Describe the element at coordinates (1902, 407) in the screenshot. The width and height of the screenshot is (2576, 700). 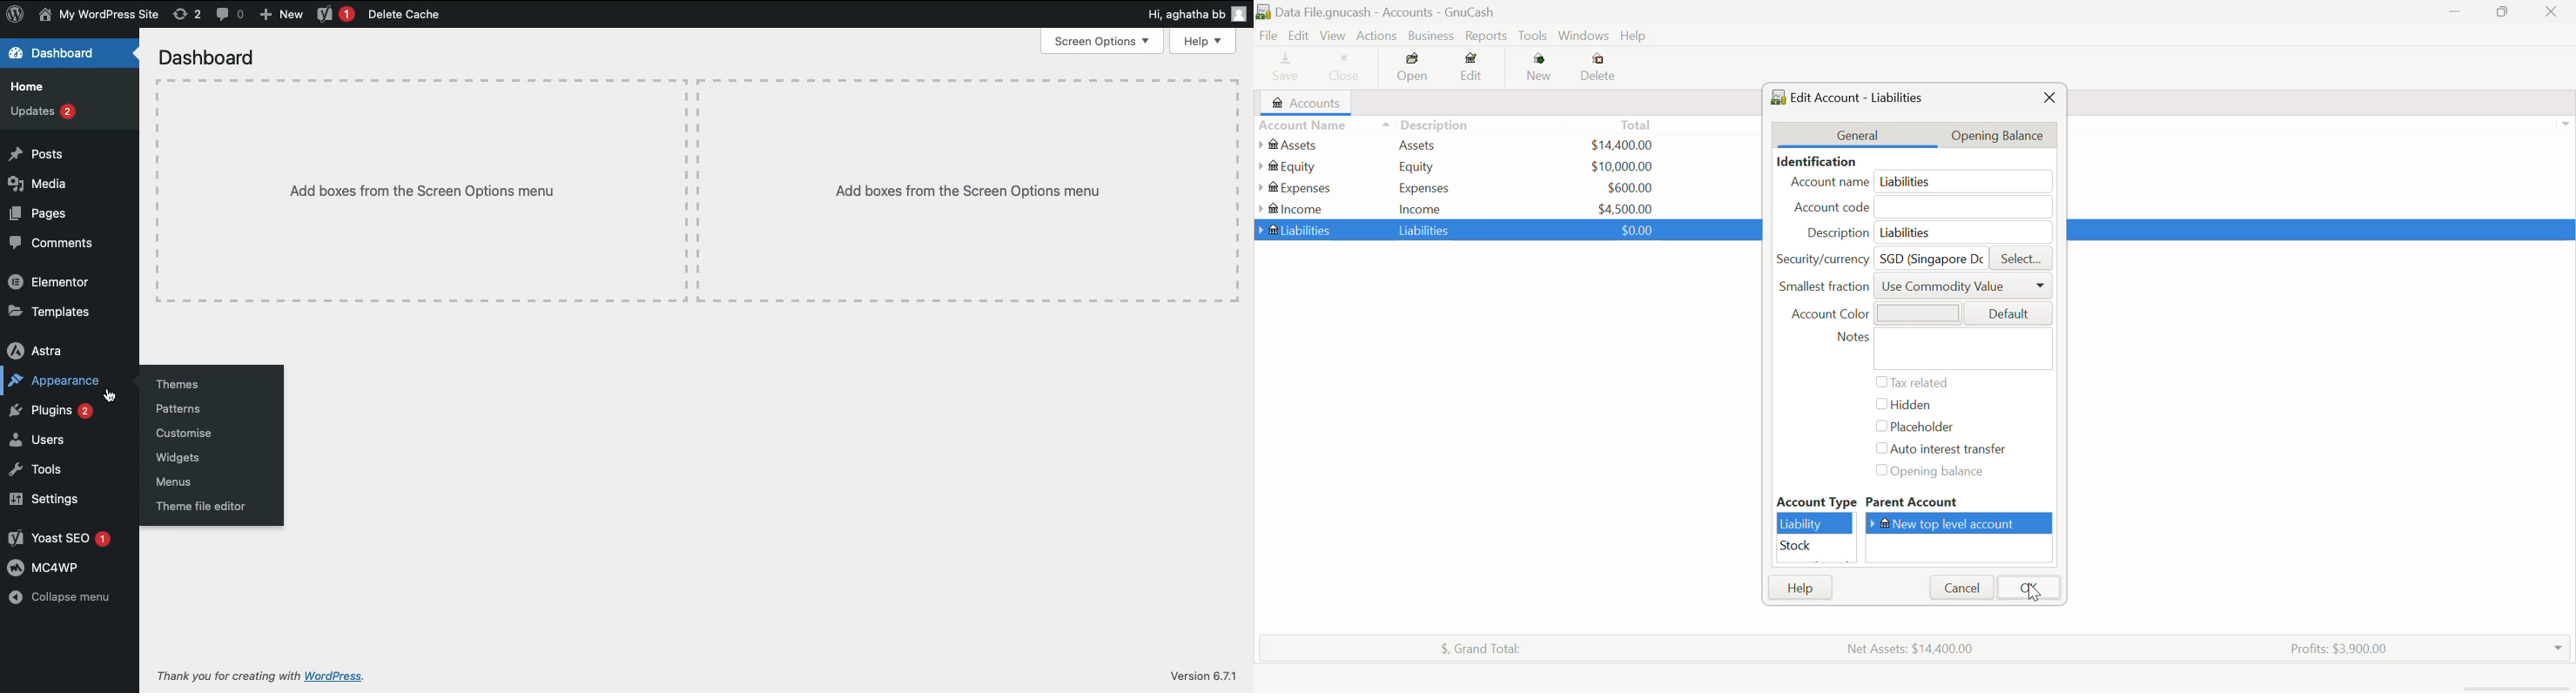
I see `Hidden Checbox` at that location.